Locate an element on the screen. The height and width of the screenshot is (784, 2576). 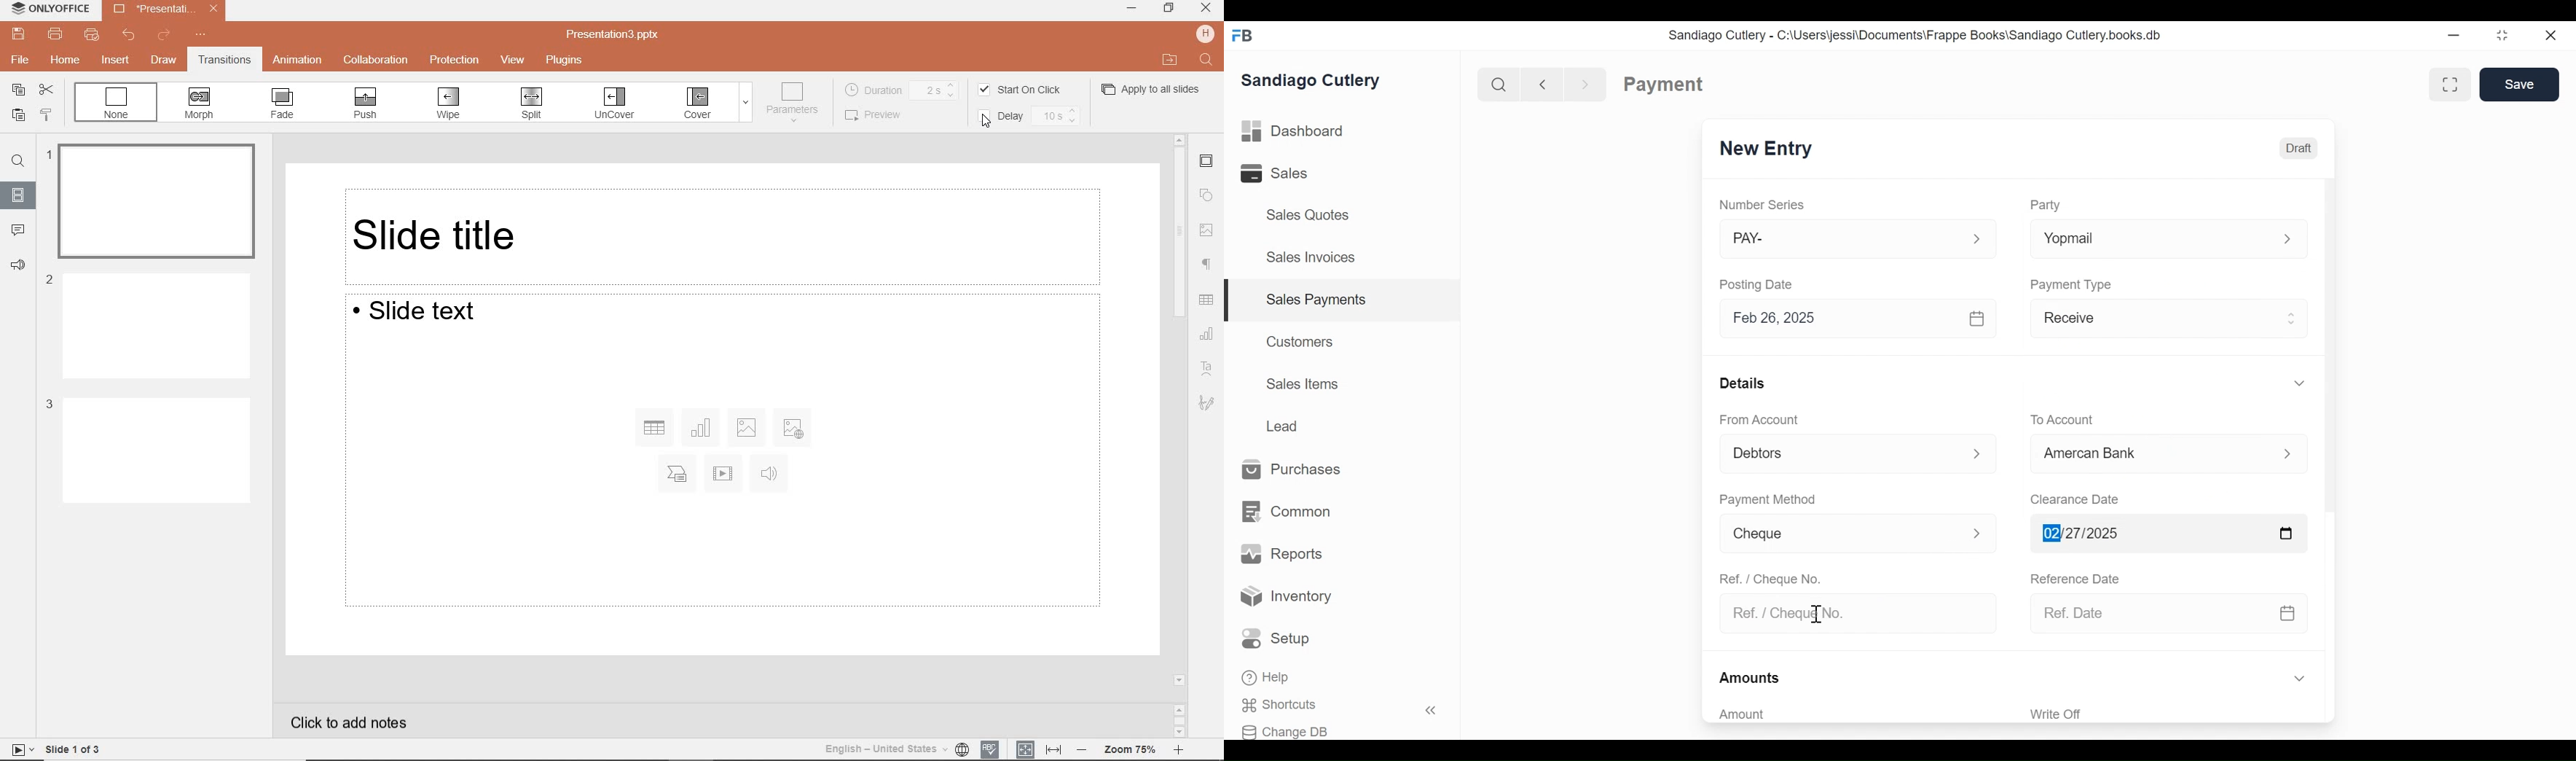
Restore is located at coordinates (2502, 37).